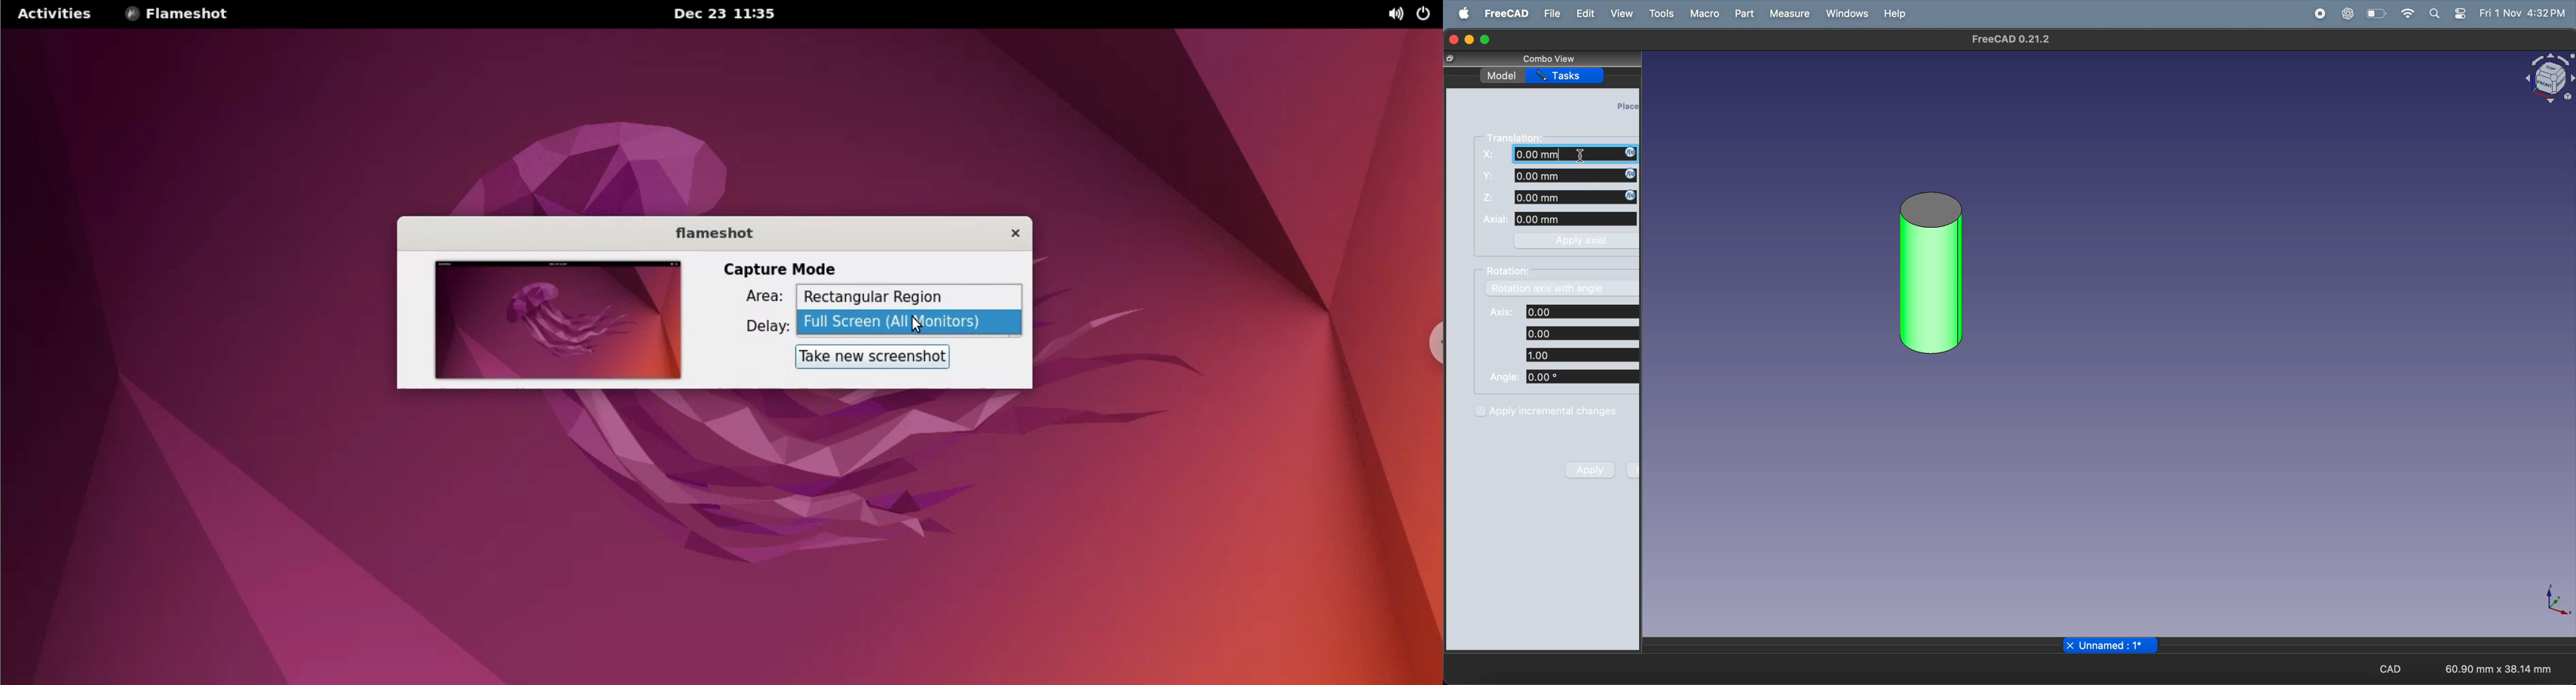 The height and width of the screenshot is (700, 2576). Describe the element at coordinates (1460, 13) in the screenshot. I see `apple menu` at that location.